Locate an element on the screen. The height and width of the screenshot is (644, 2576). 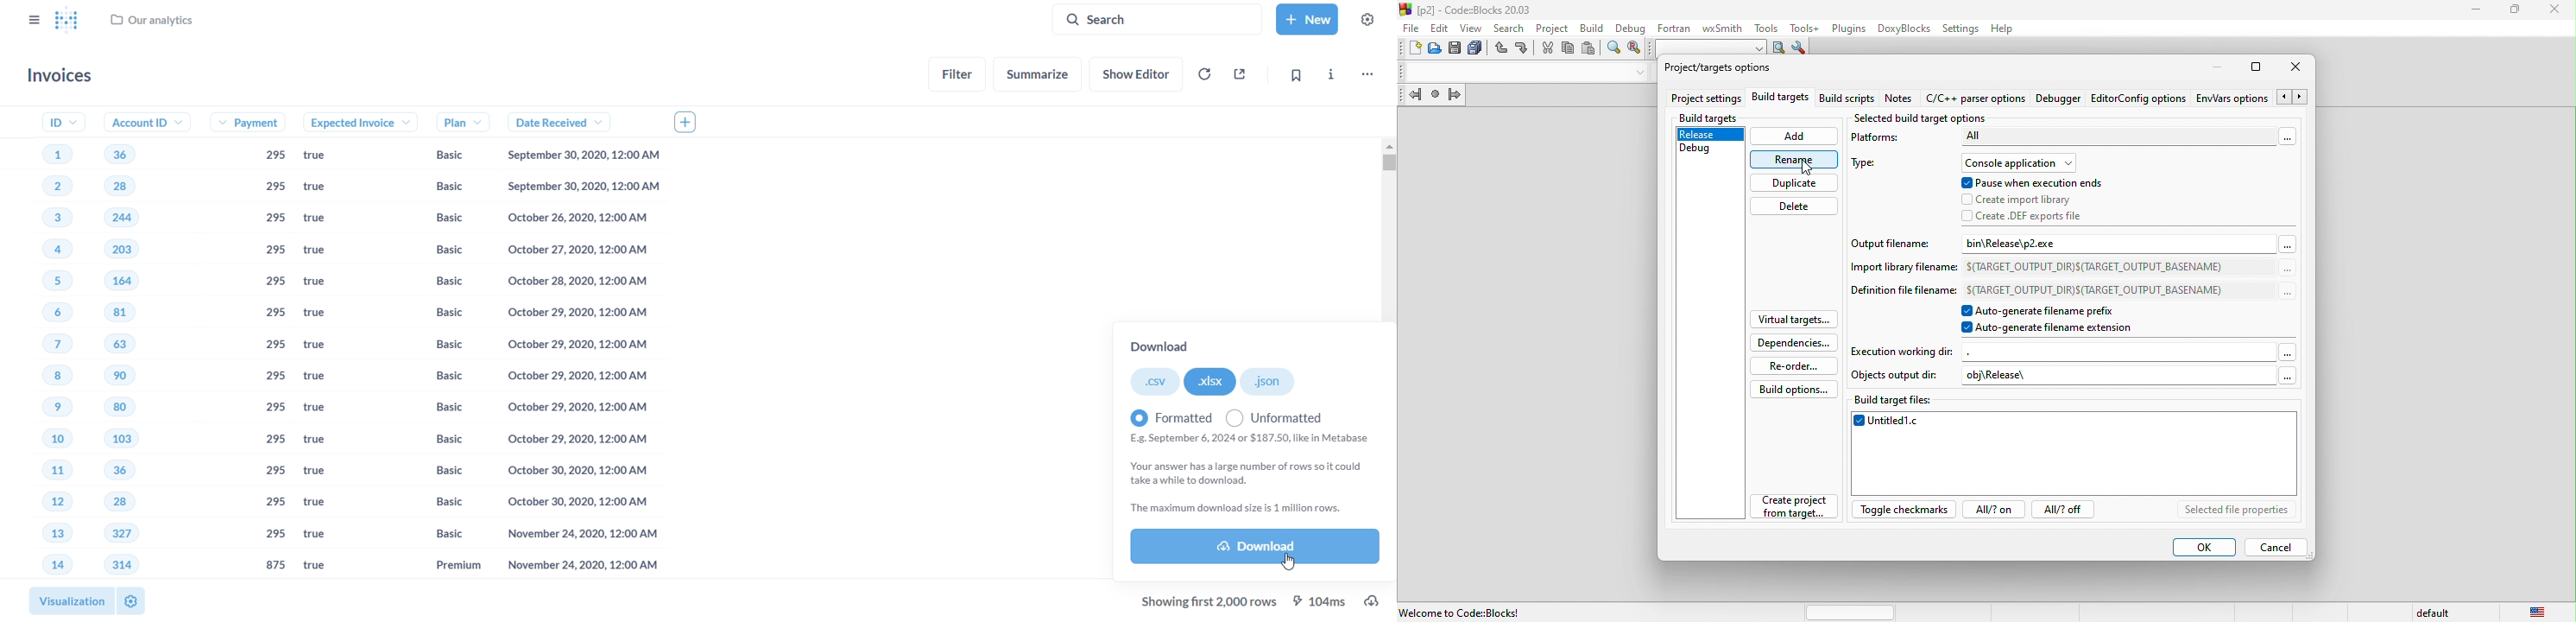
Basic is located at coordinates (445, 155).